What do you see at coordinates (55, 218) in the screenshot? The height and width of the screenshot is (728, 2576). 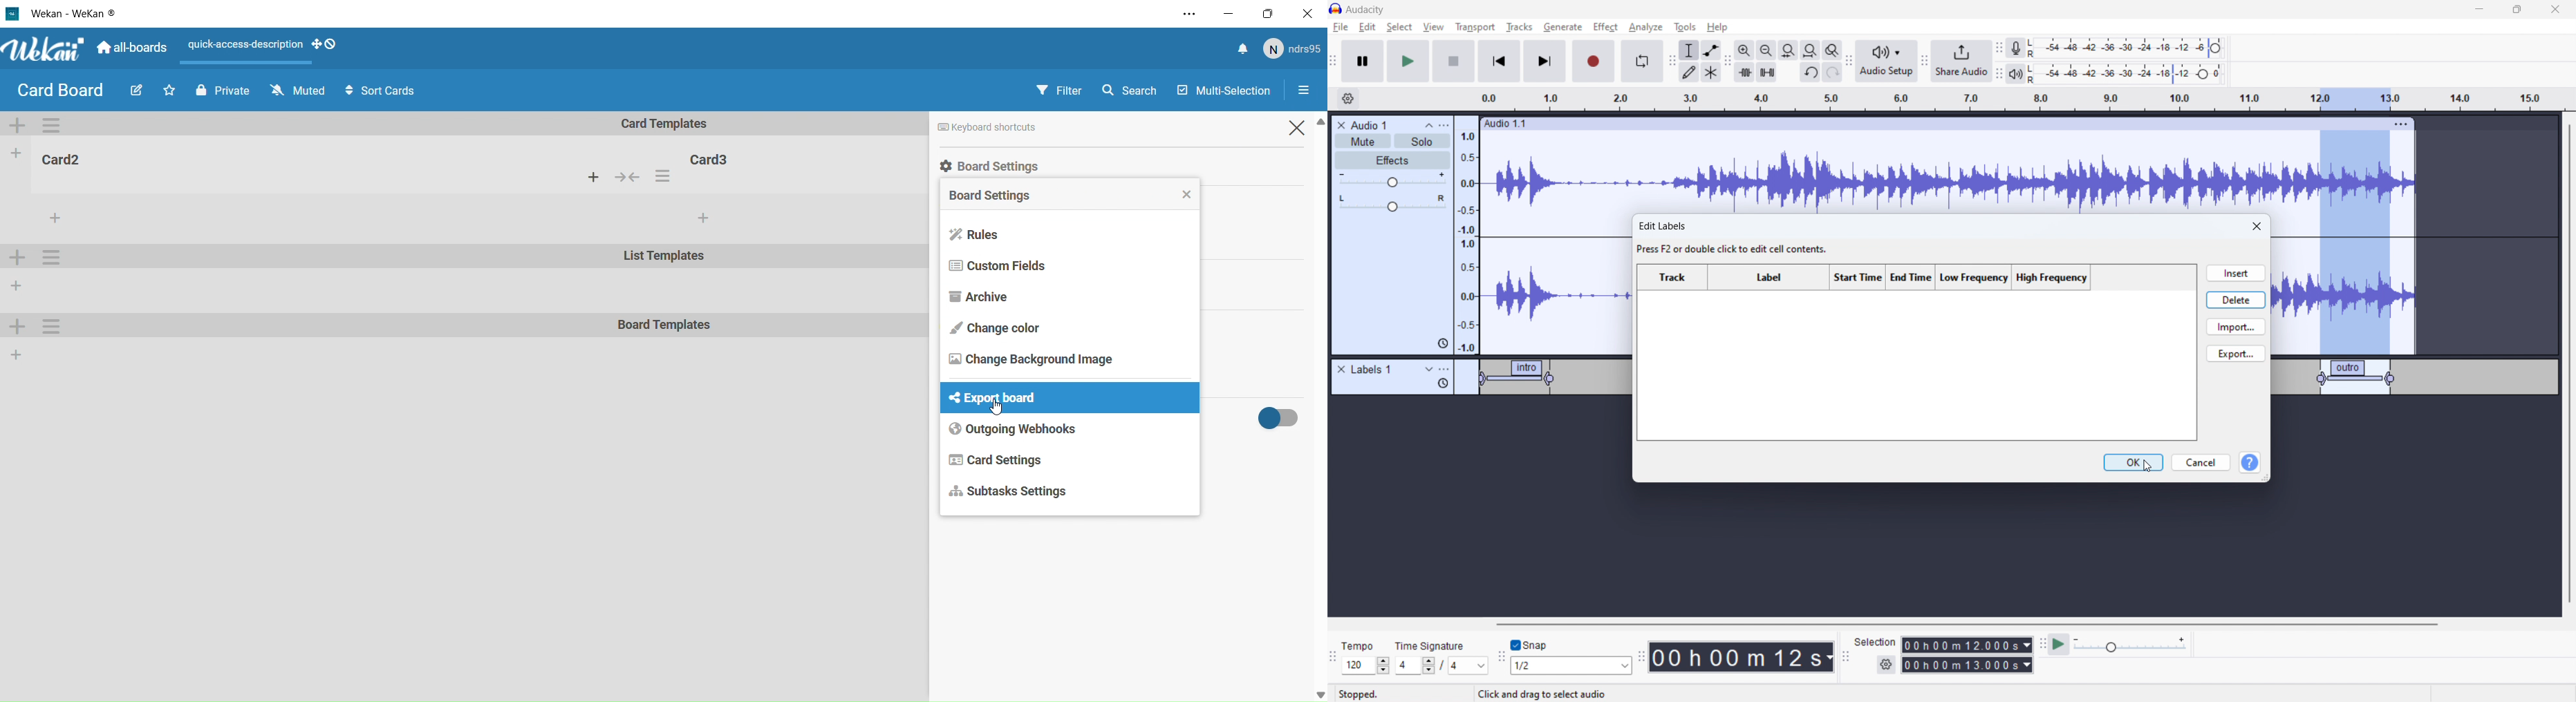 I see `` at bounding box center [55, 218].